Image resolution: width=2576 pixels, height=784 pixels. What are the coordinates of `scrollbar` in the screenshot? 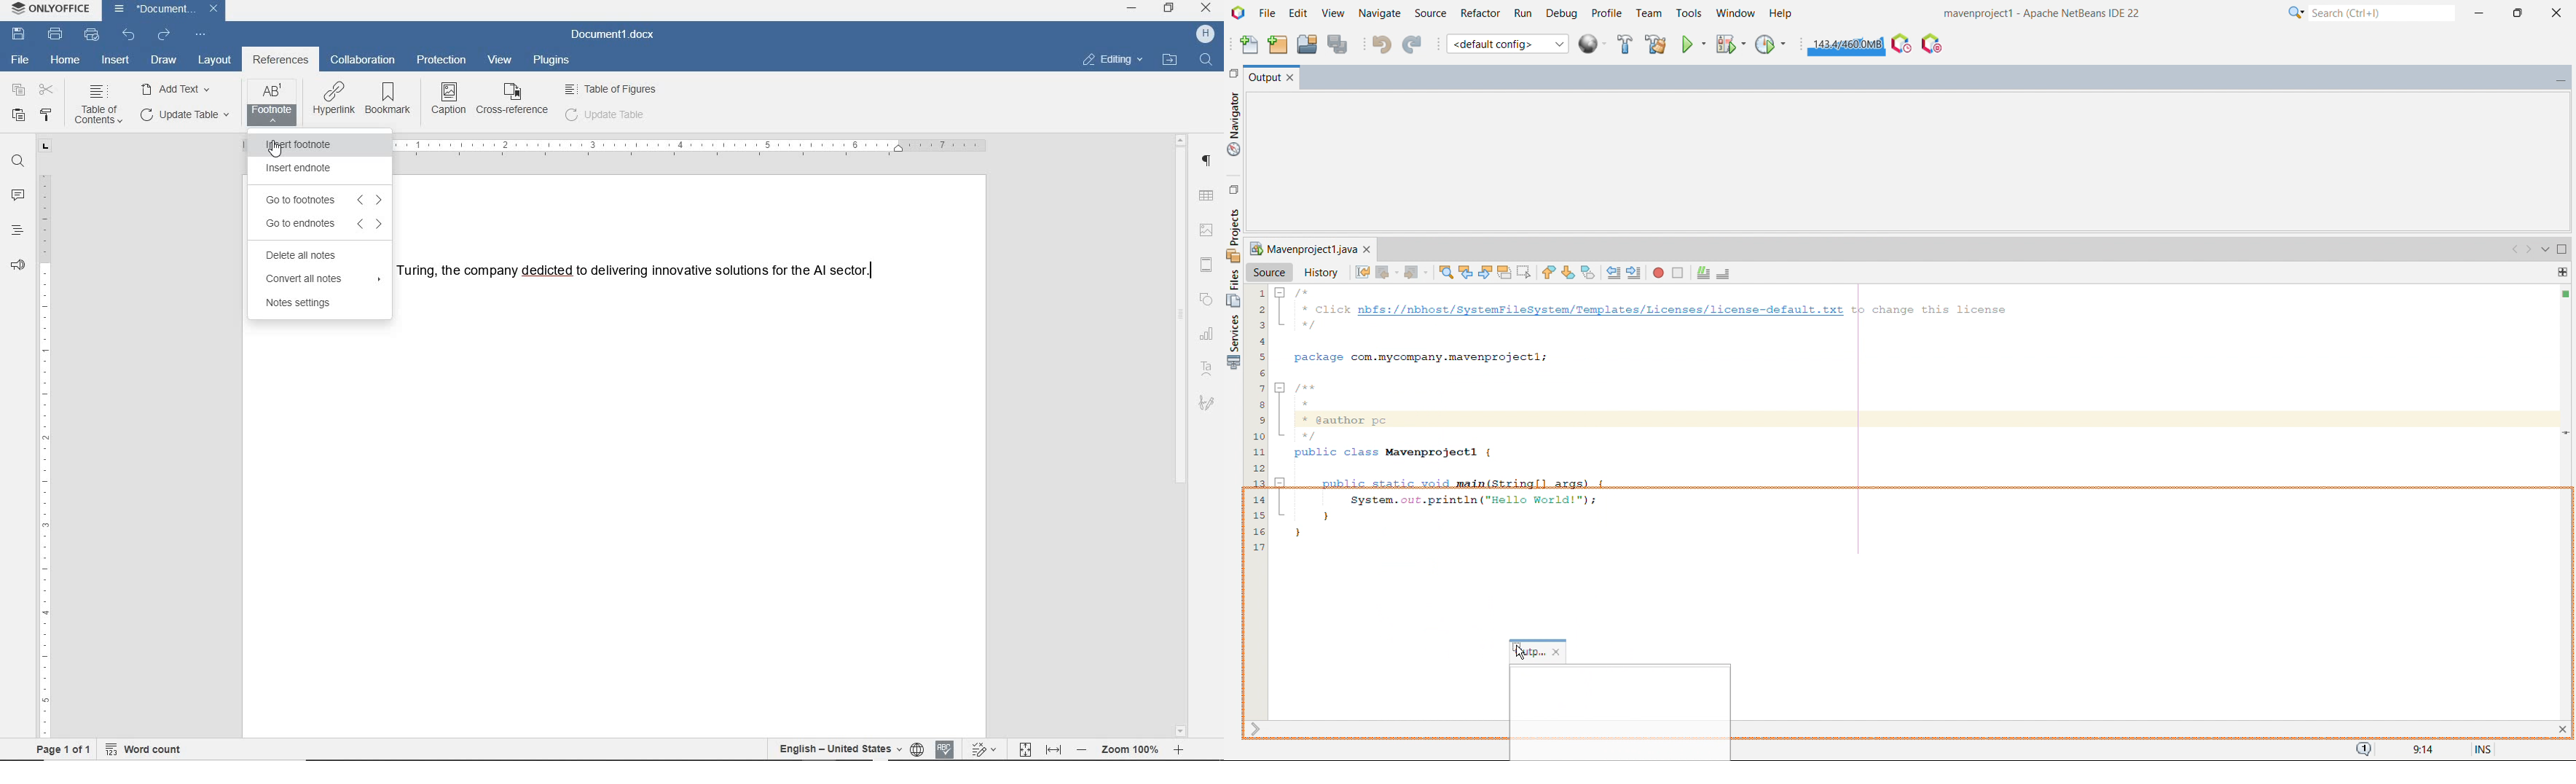 It's located at (1185, 436).